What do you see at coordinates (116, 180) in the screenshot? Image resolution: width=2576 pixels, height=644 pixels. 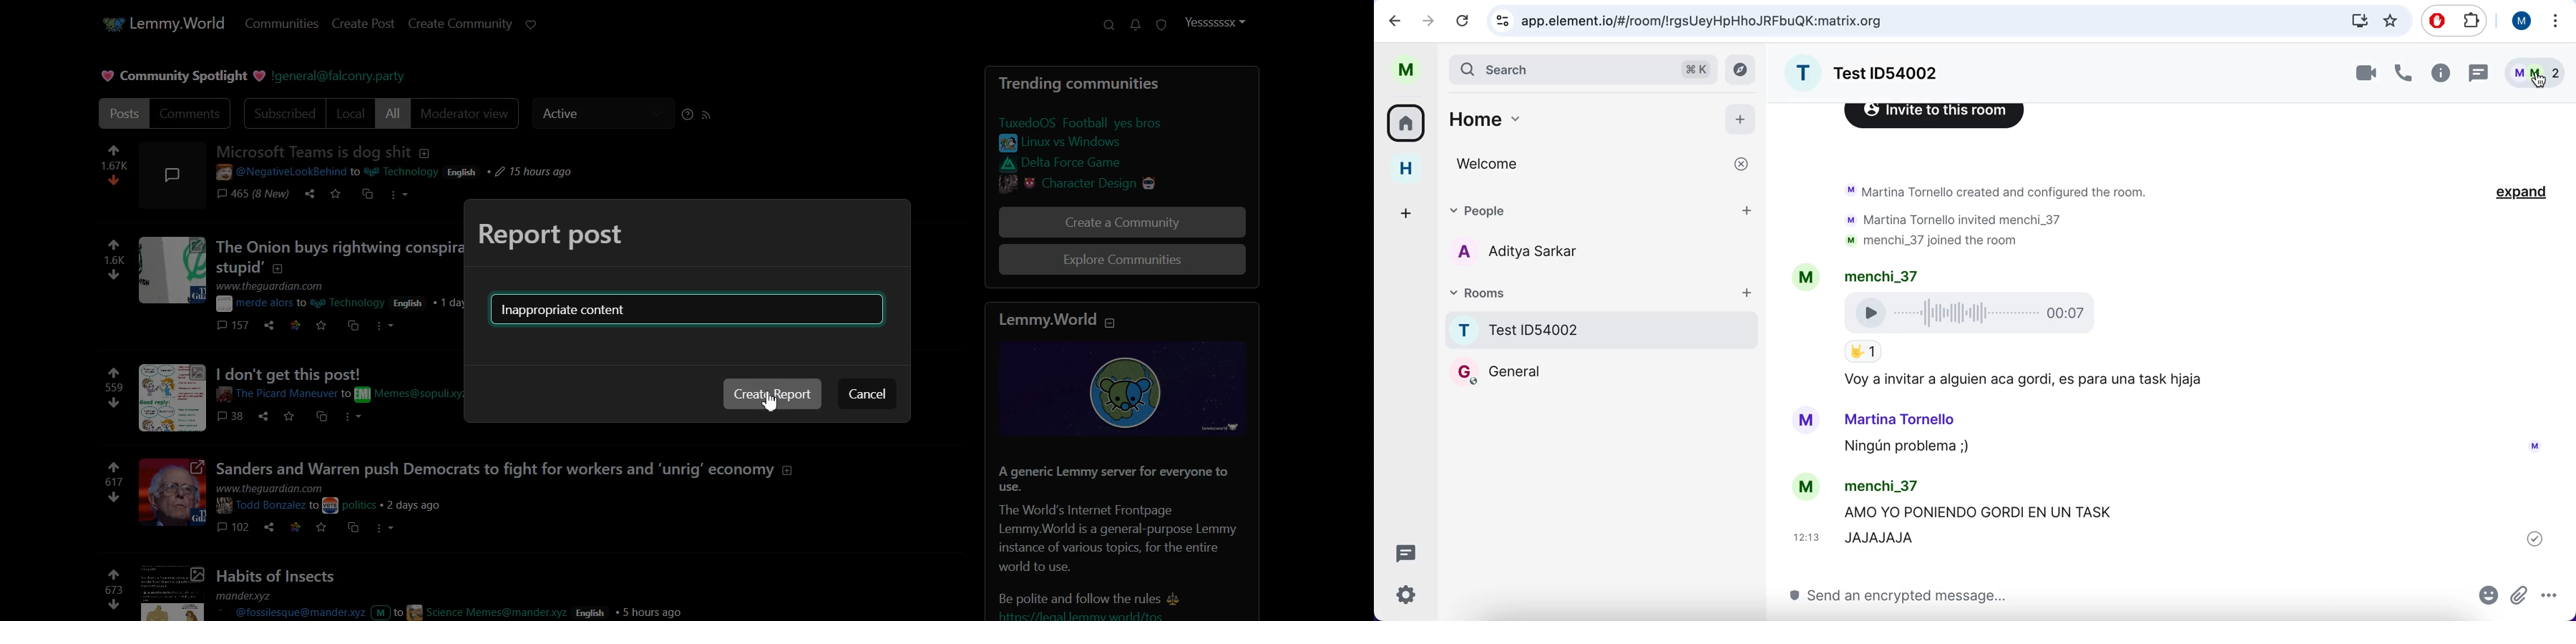 I see `dislike` at bounding box center [116, 180].